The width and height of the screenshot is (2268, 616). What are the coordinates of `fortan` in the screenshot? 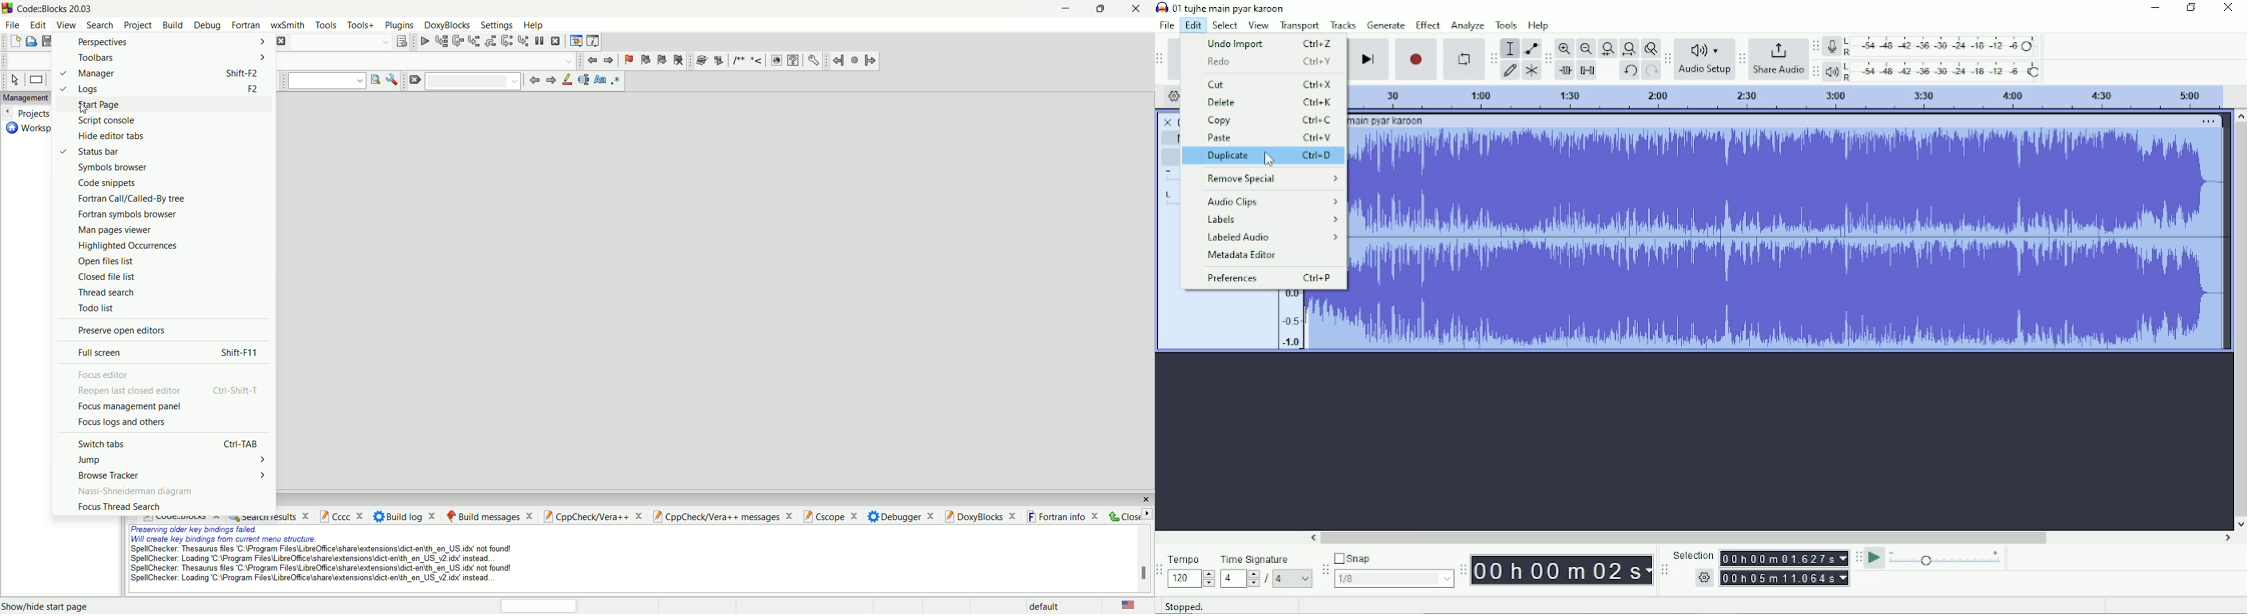 It's located at (246, 25).